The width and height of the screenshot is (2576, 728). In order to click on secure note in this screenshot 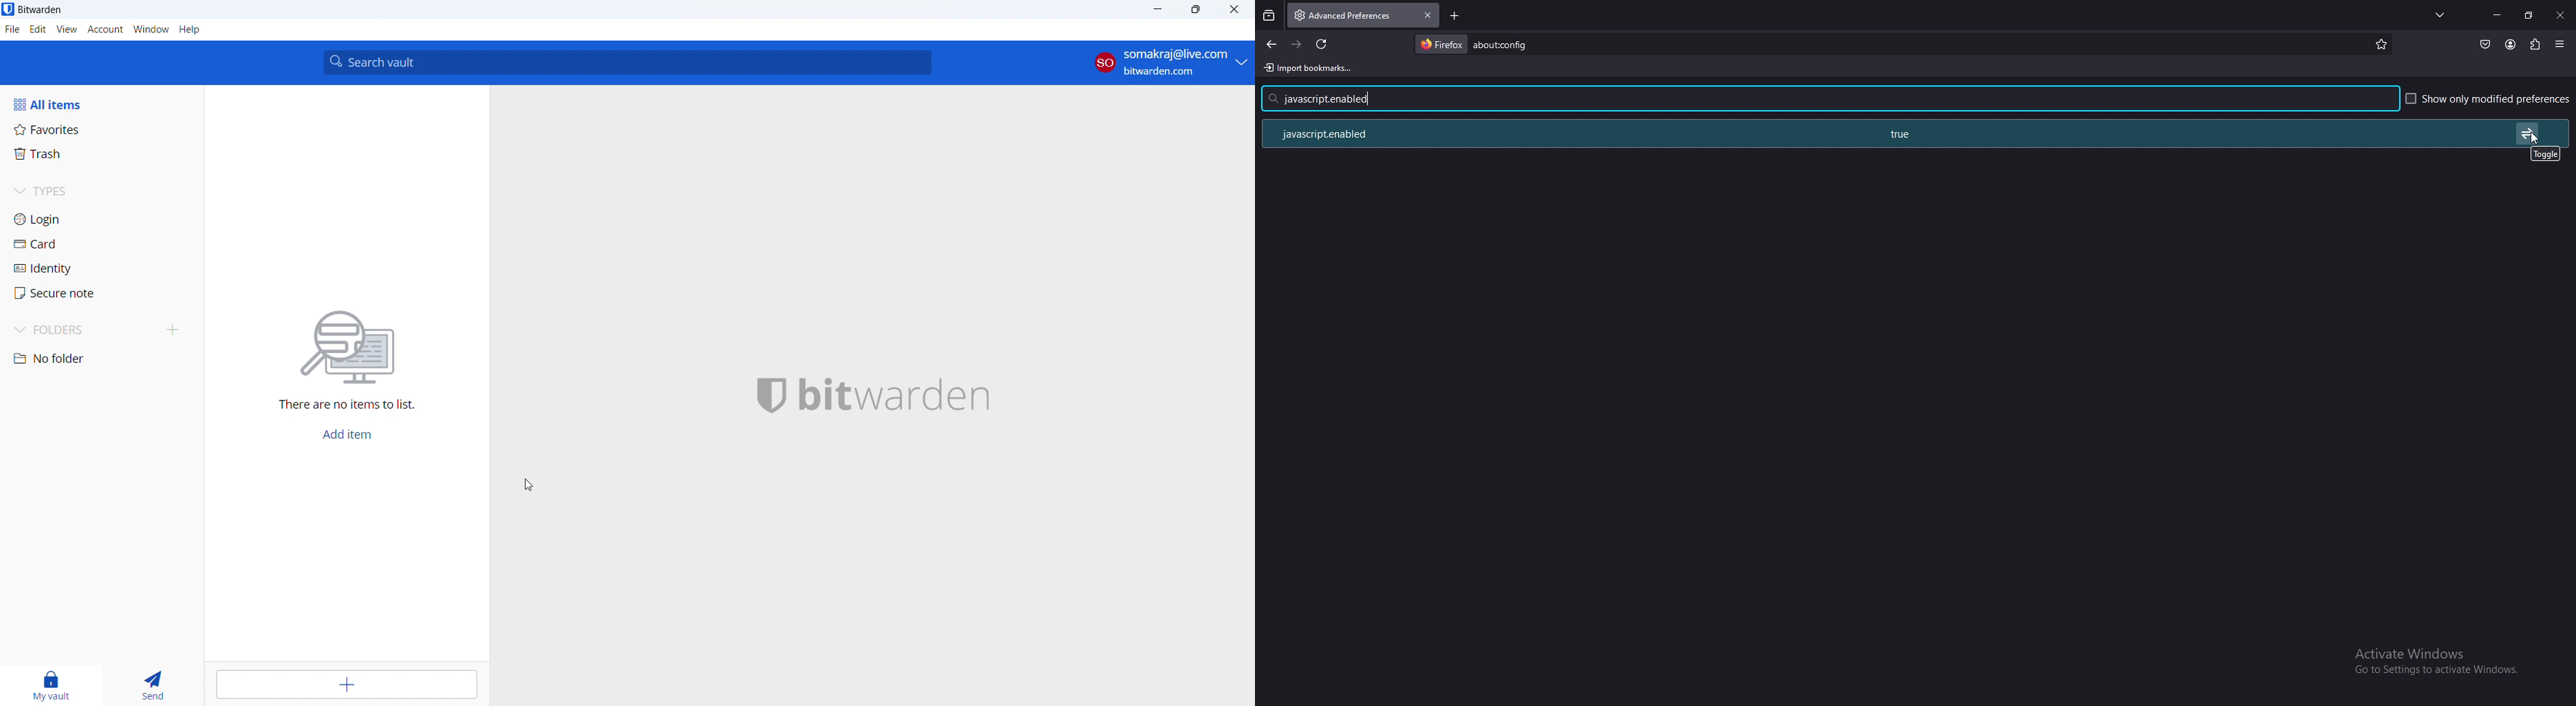, I will do `click(98, 292)`.